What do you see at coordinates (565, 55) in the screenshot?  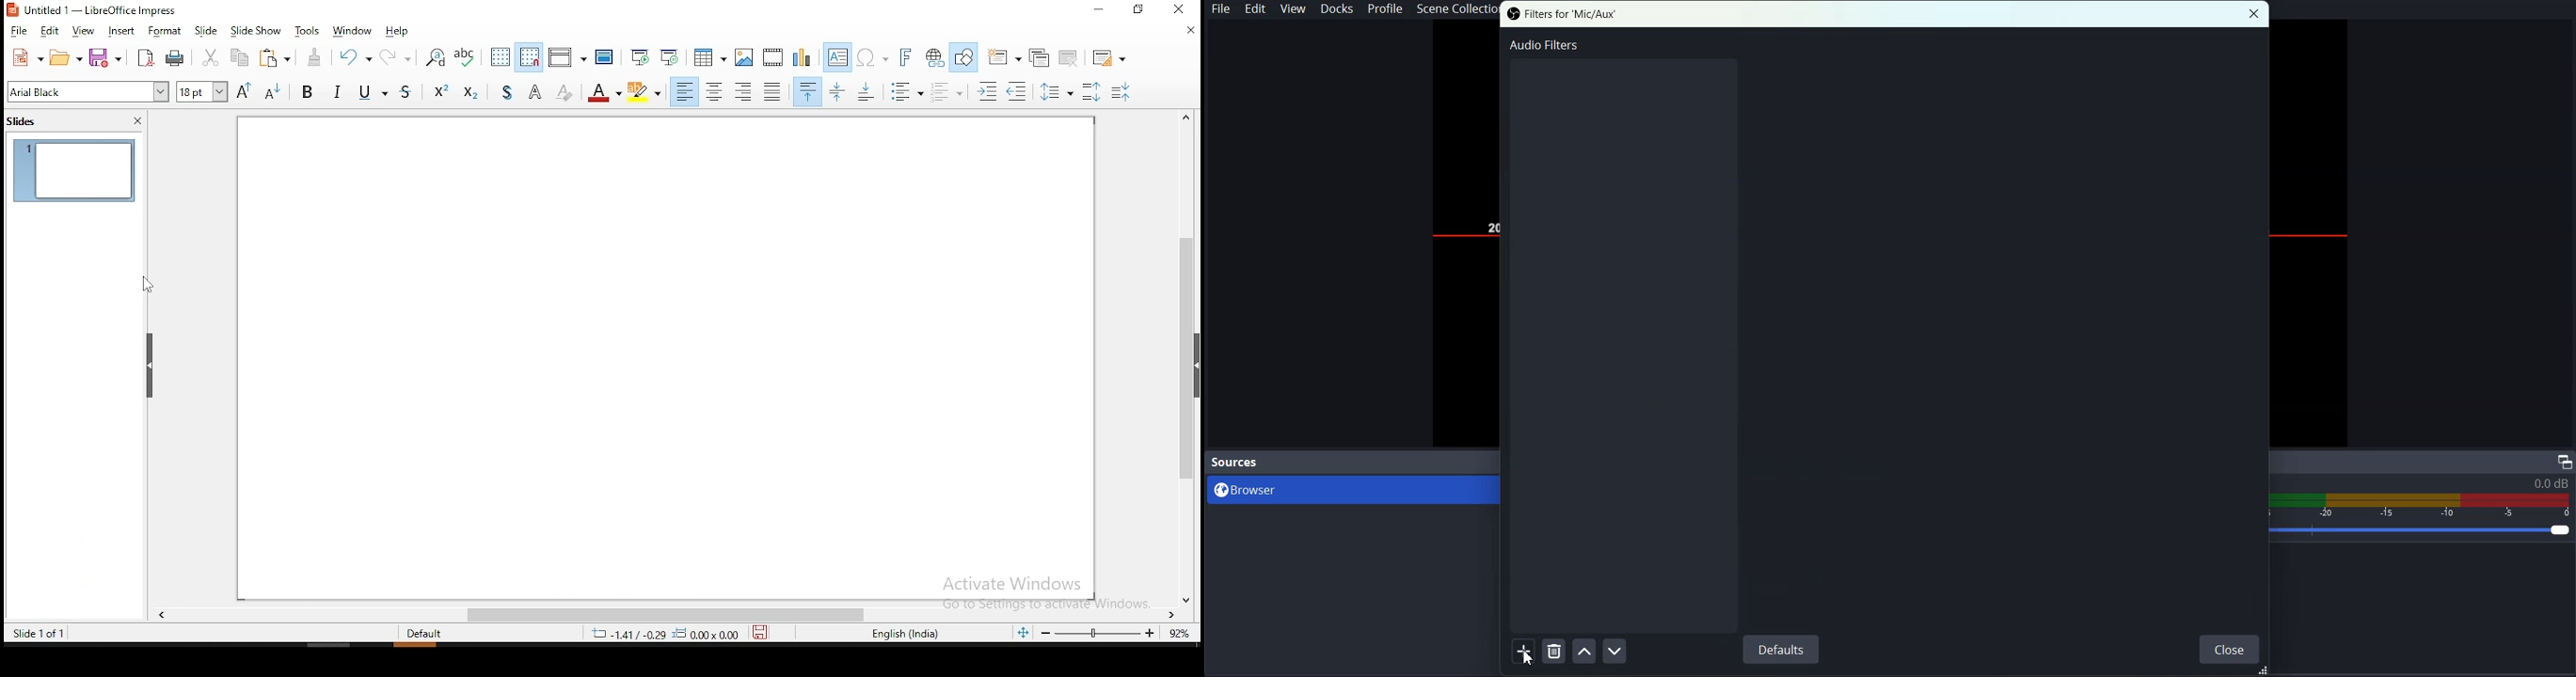 I see `display views` at bounding box center [565, 55].